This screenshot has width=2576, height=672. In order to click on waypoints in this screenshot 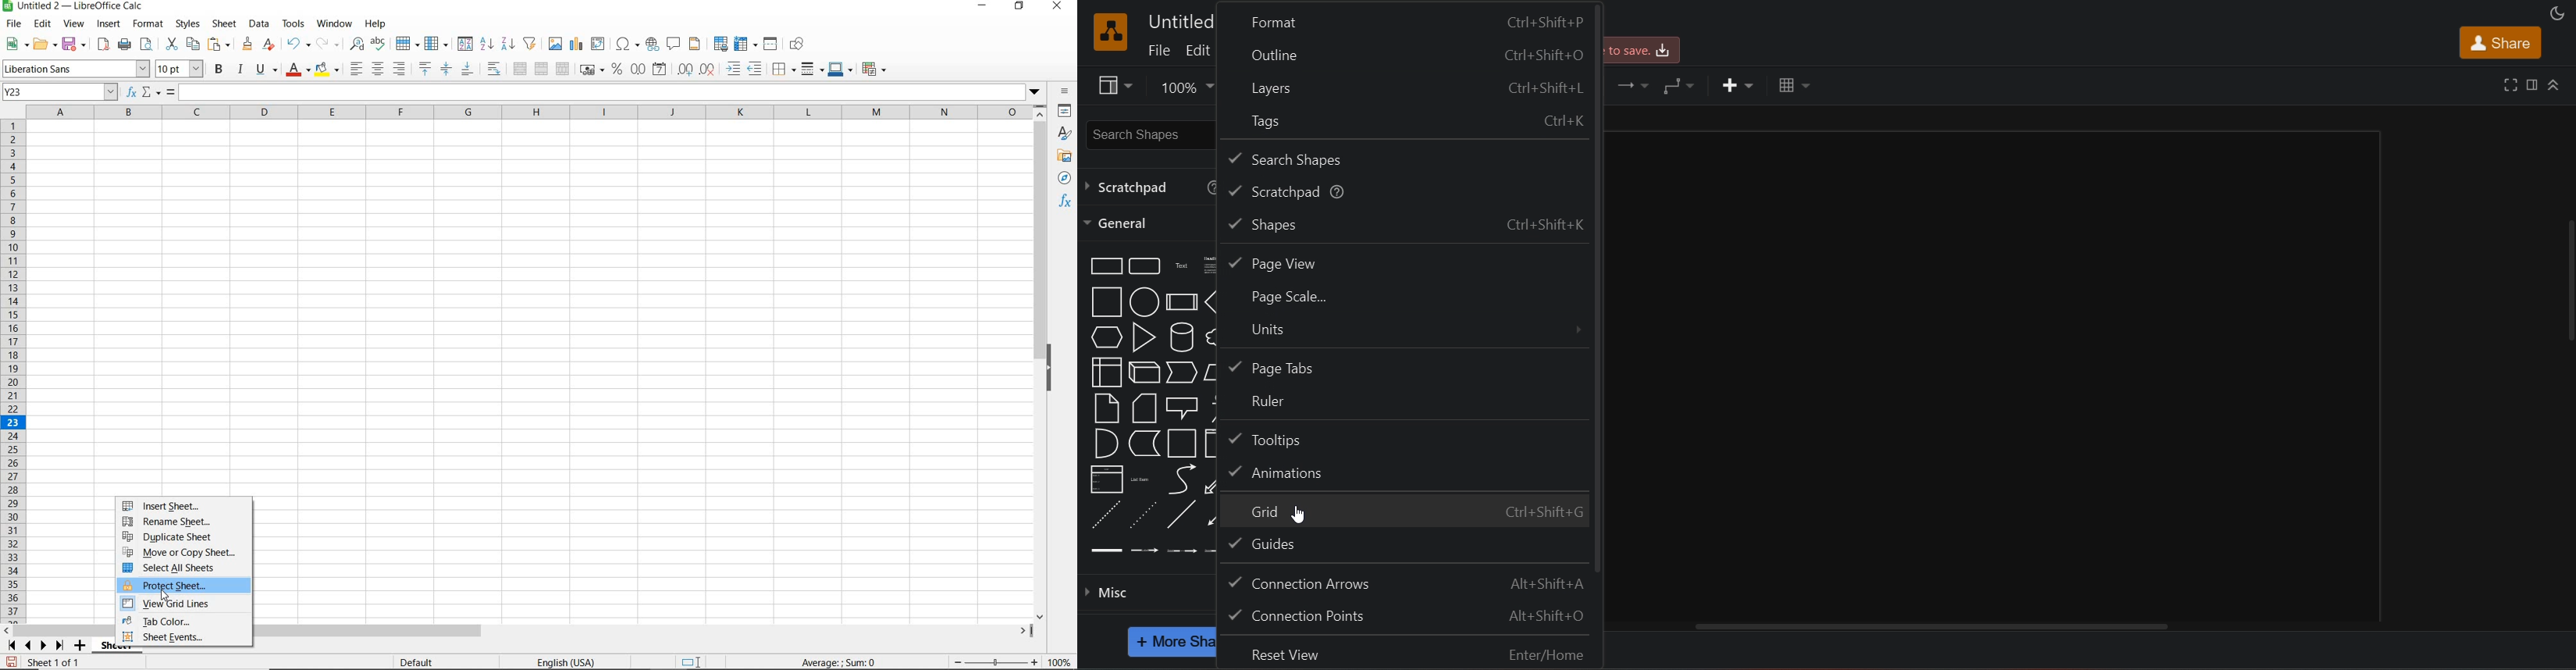, I will do `click(1678, 85)`.